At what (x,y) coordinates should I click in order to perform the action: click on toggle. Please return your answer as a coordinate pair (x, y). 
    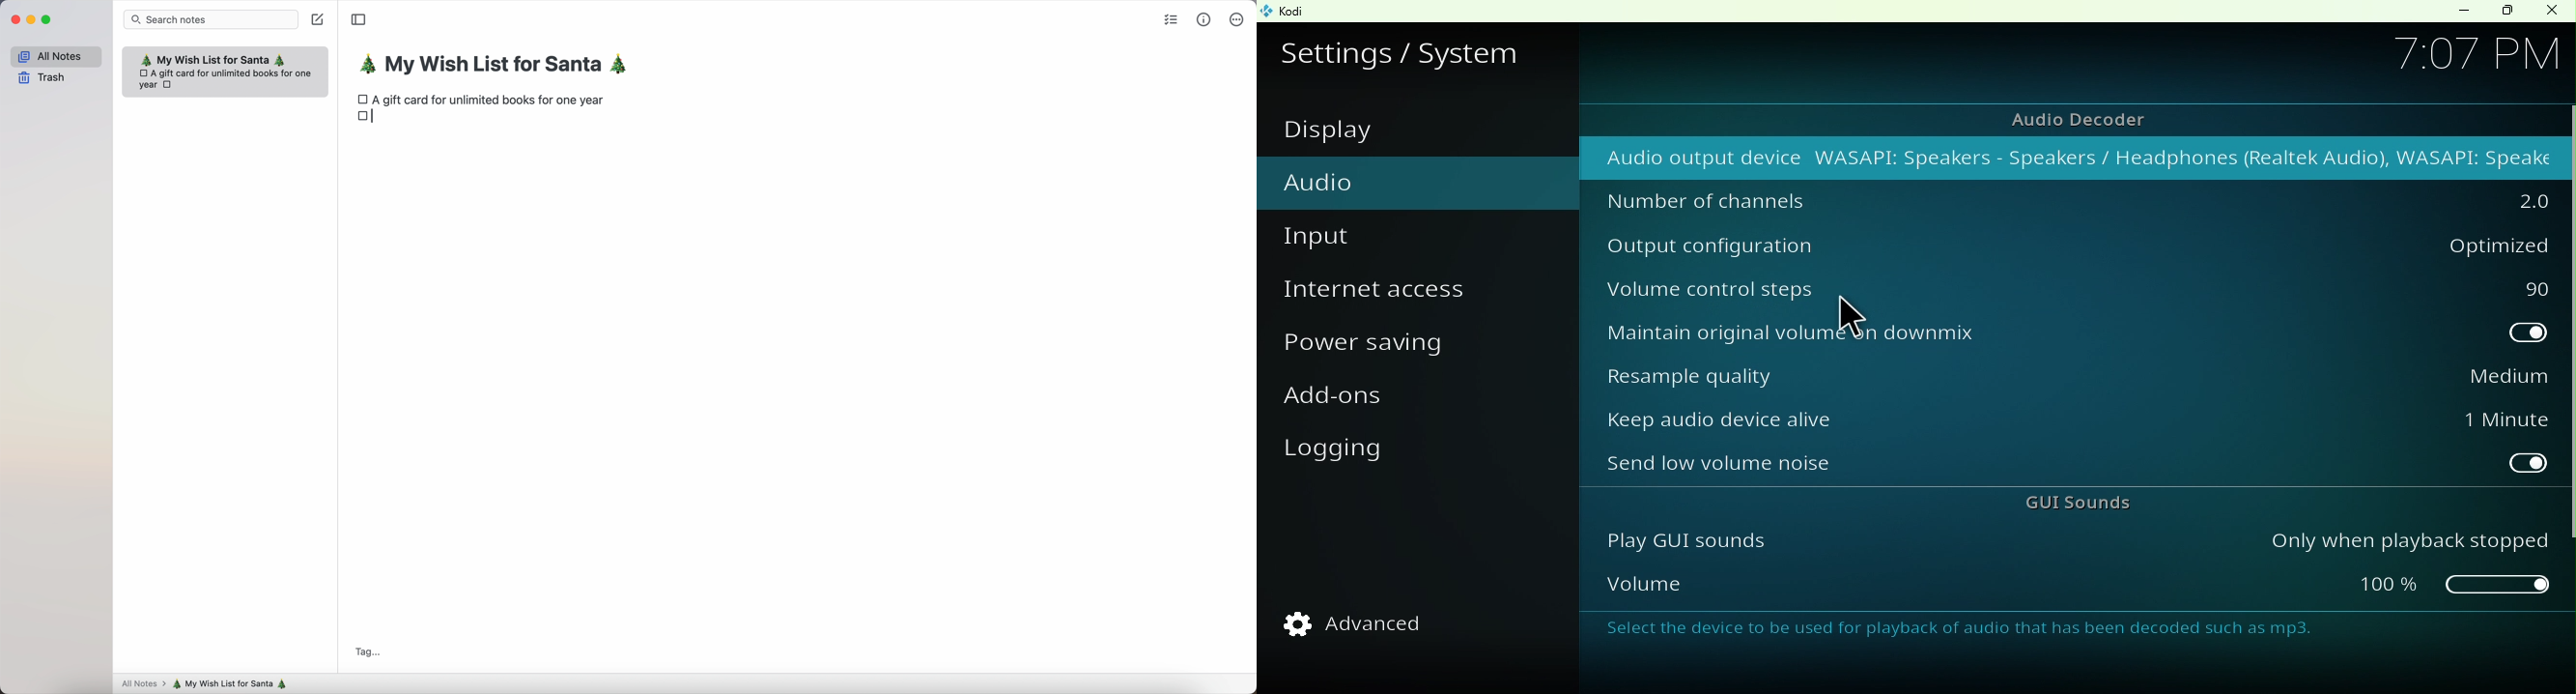
    Looking at the image, I should click on (2436, 334).